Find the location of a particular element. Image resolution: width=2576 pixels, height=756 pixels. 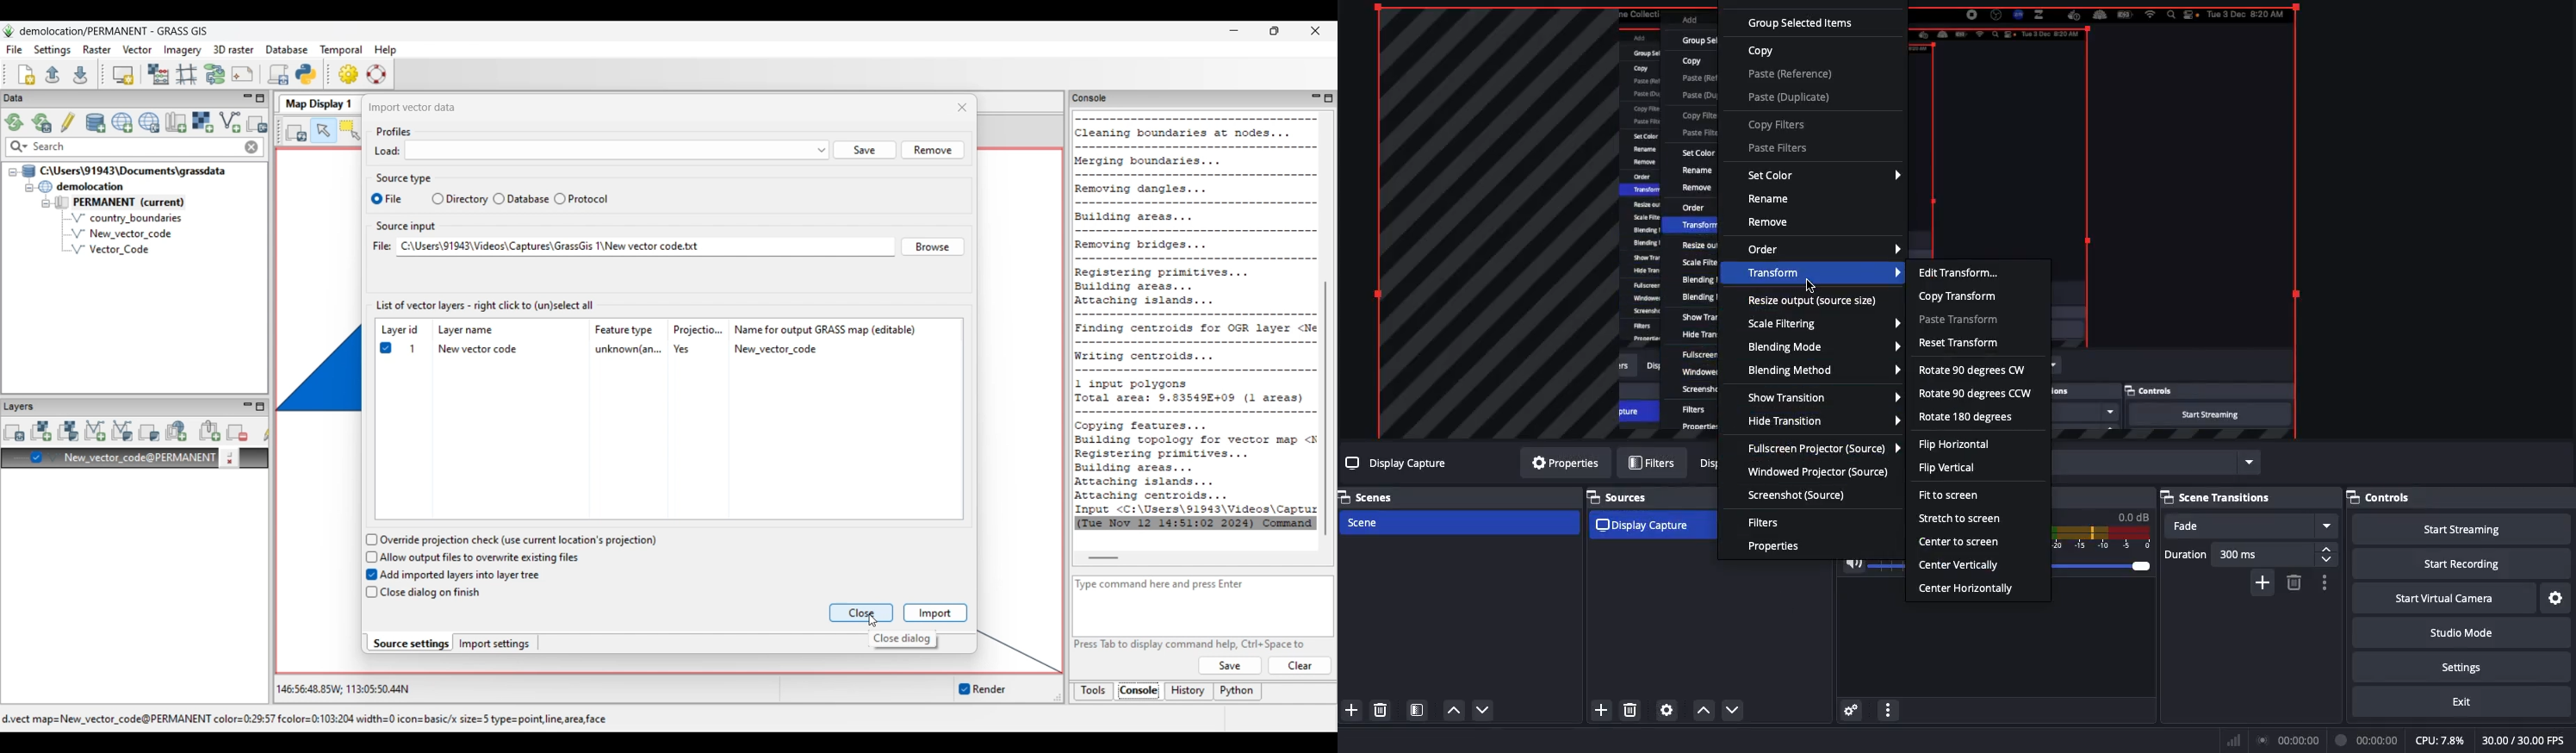

Filters is located at coordinates (1765, 522).